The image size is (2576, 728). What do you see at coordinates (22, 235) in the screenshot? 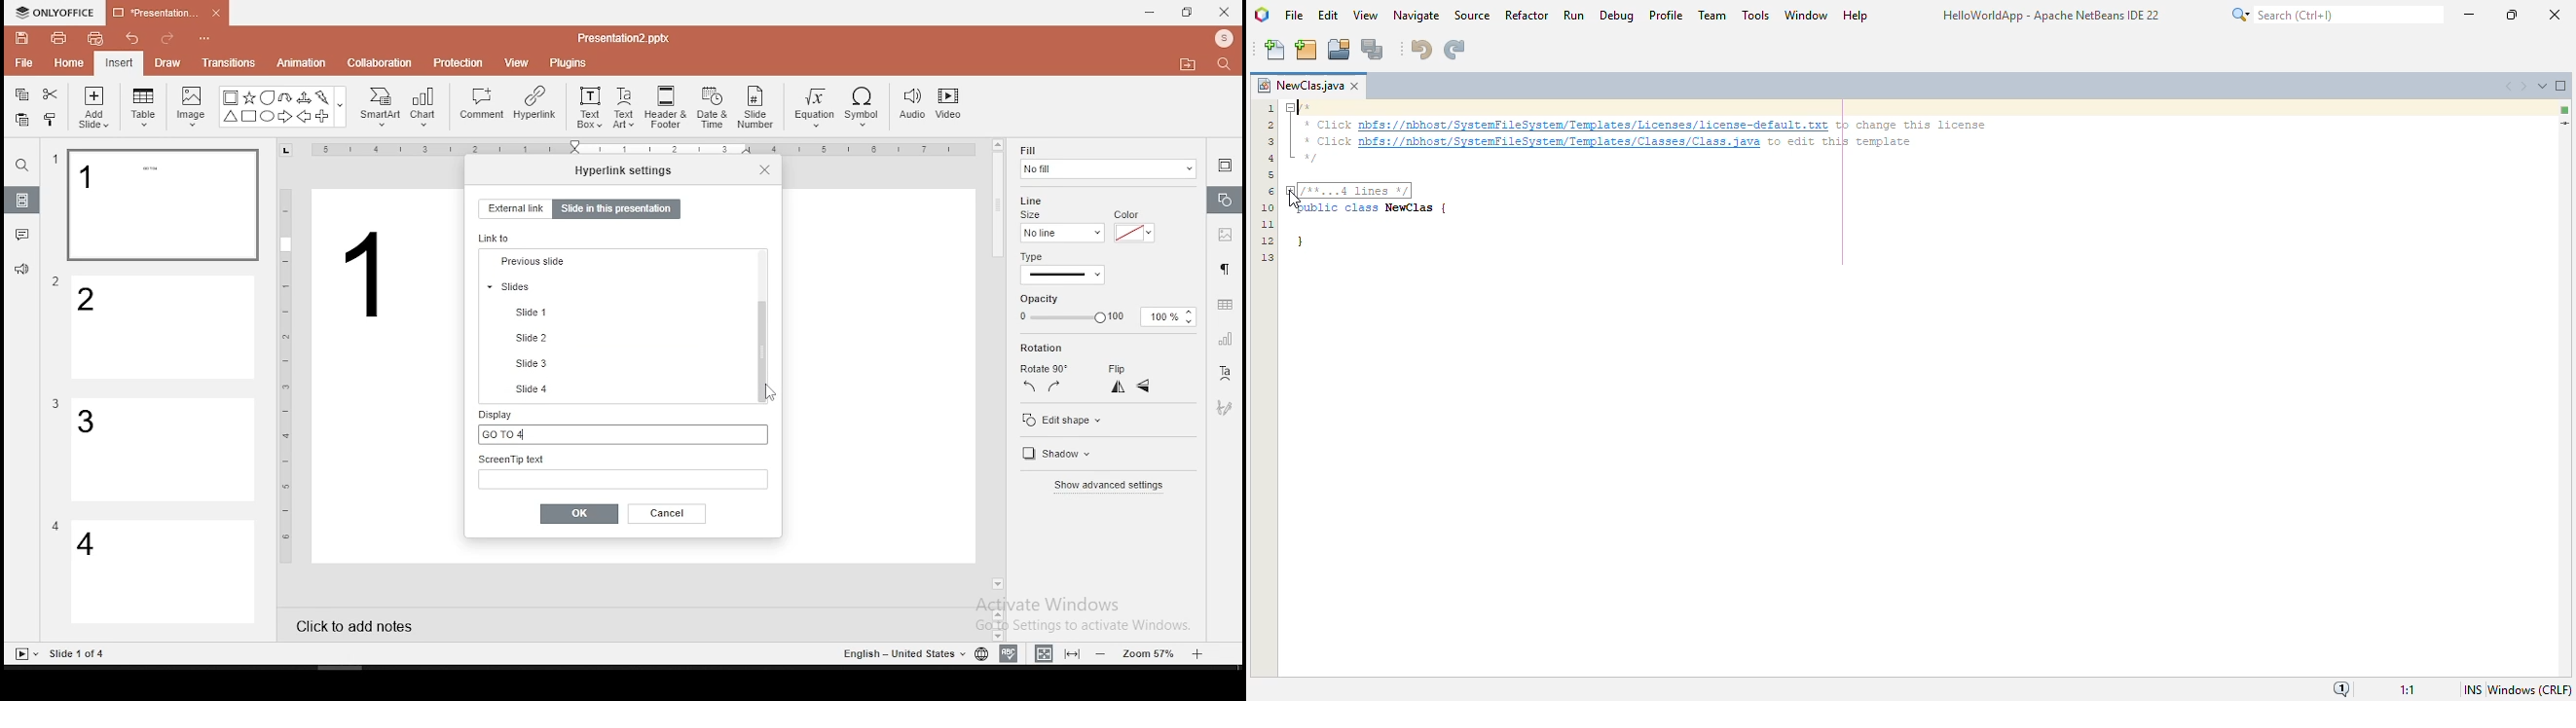
I see `comments` at bounding box center [22, 235].